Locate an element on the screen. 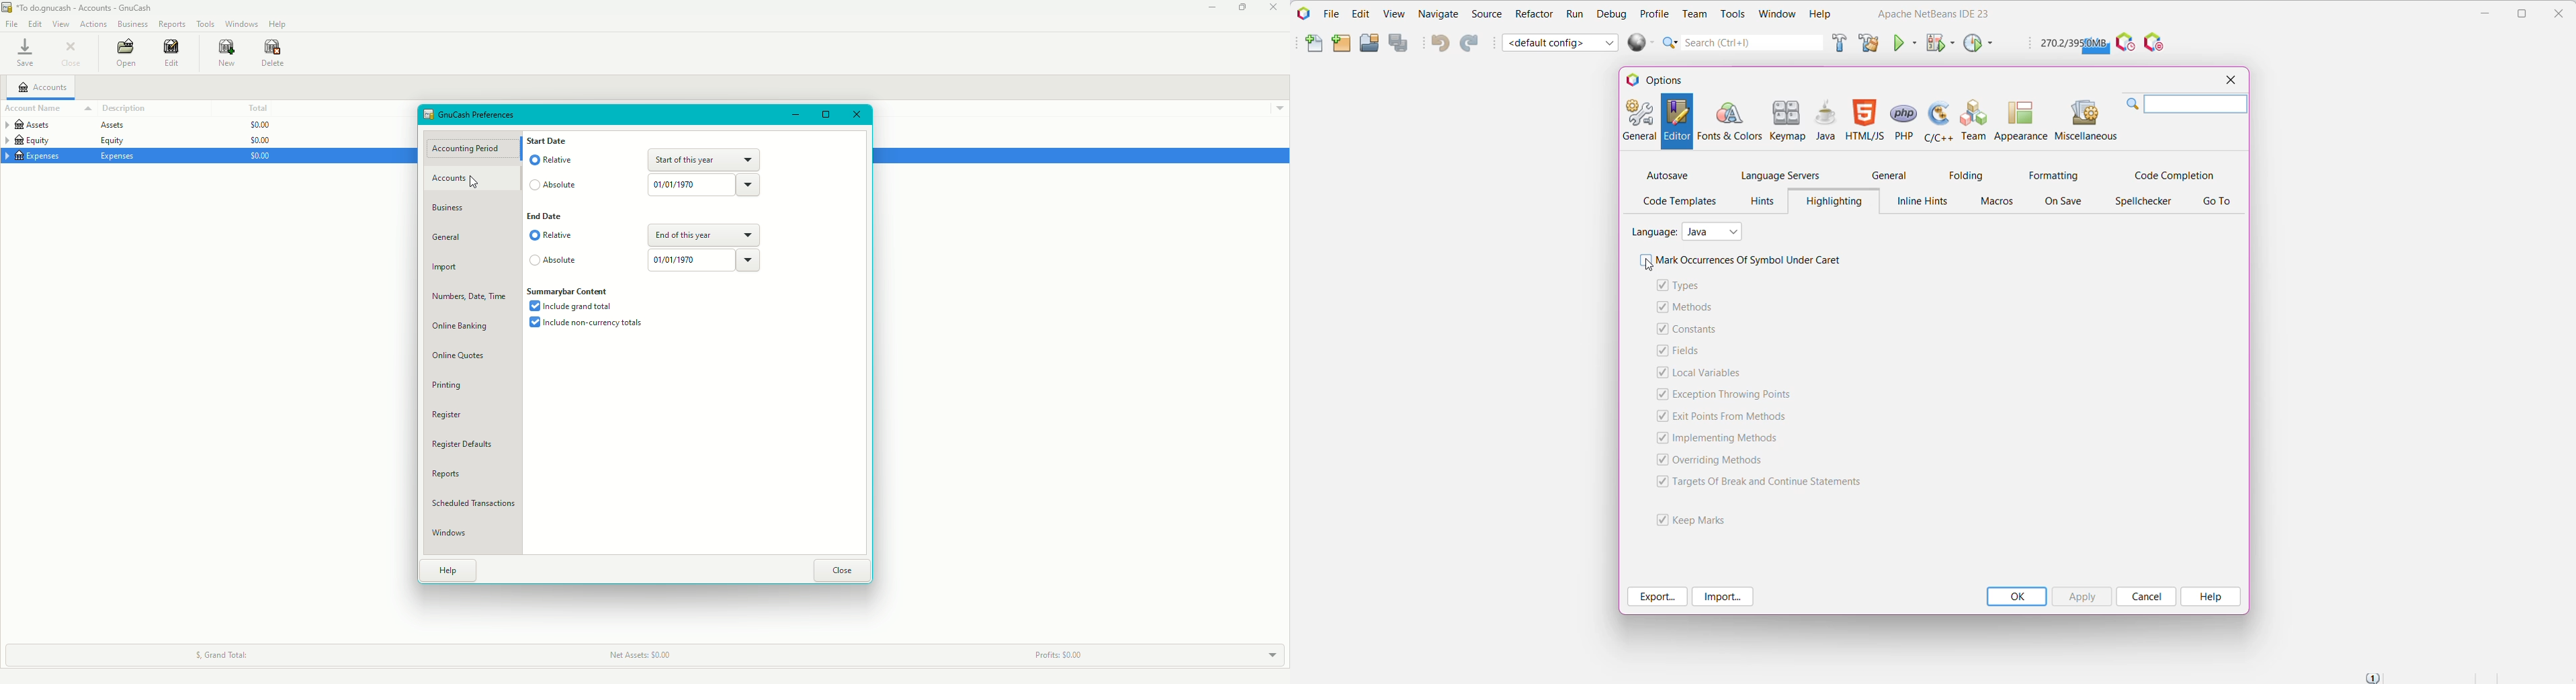  Numbers, Date, Time is located at coordinates (467, 299).